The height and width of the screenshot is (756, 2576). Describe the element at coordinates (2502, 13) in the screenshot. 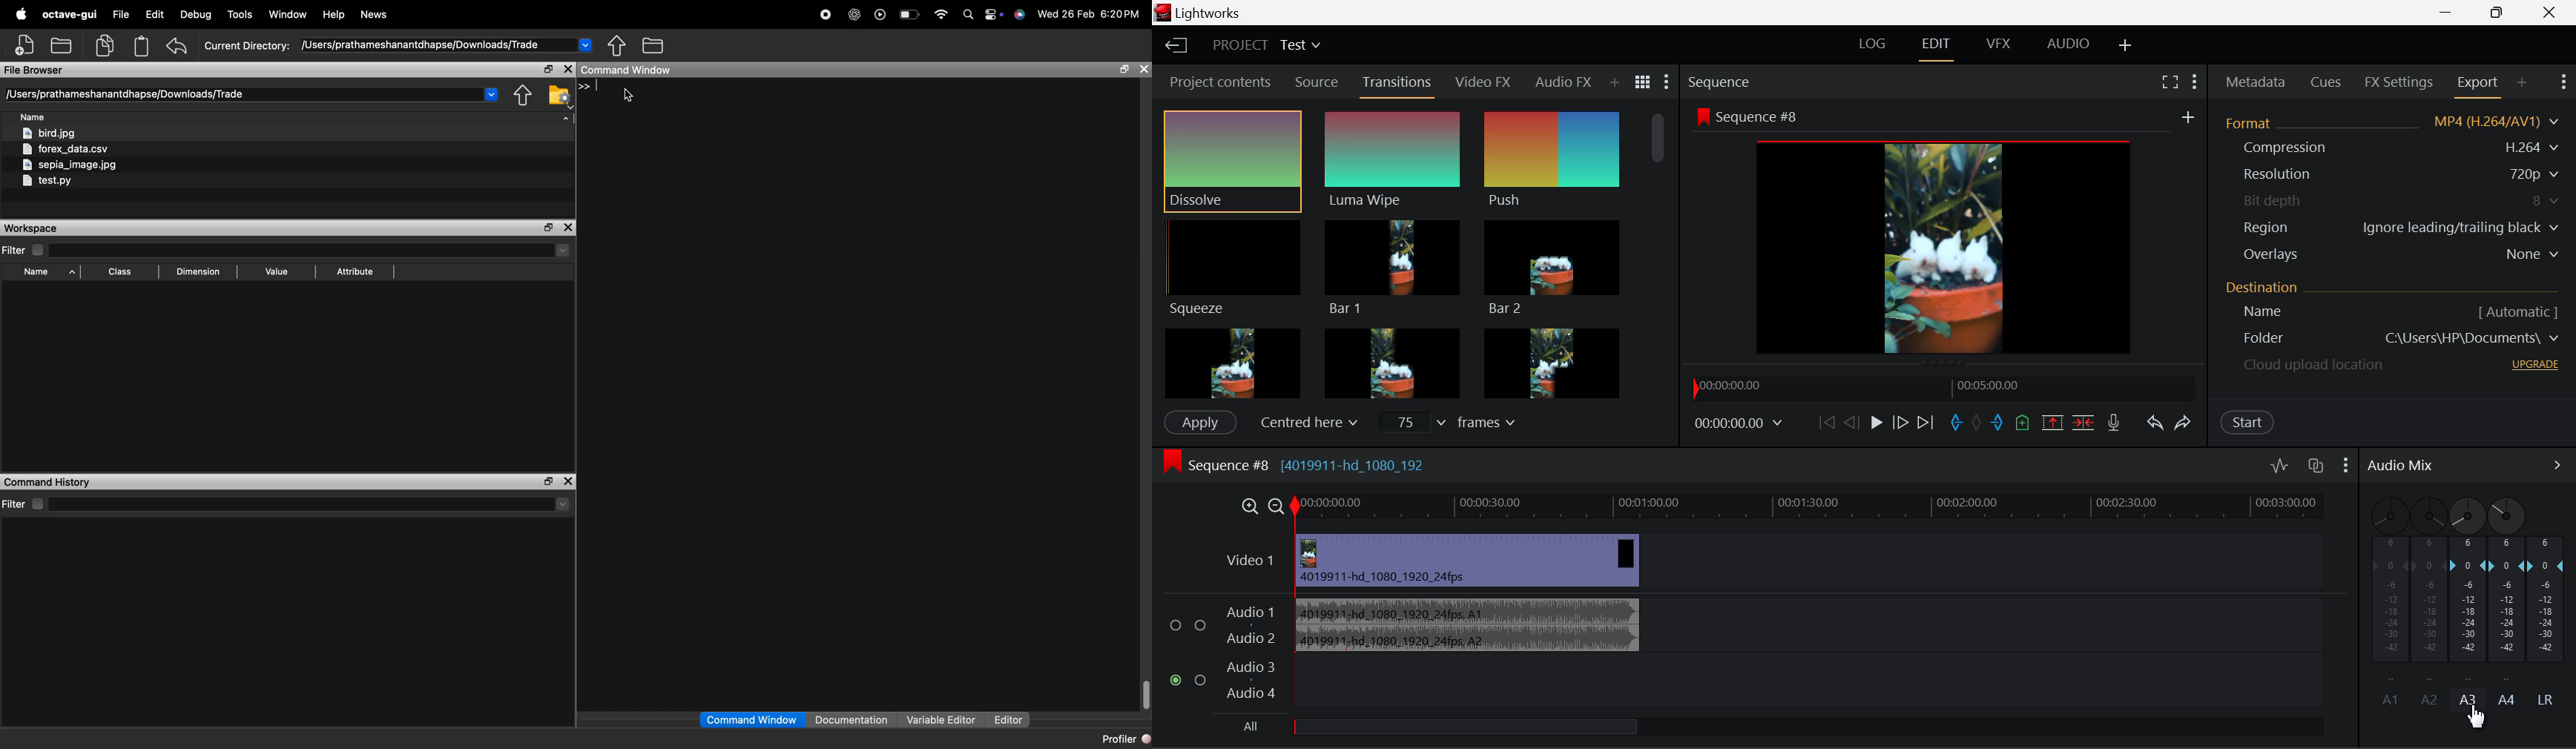

I see `Minimize` at that location.